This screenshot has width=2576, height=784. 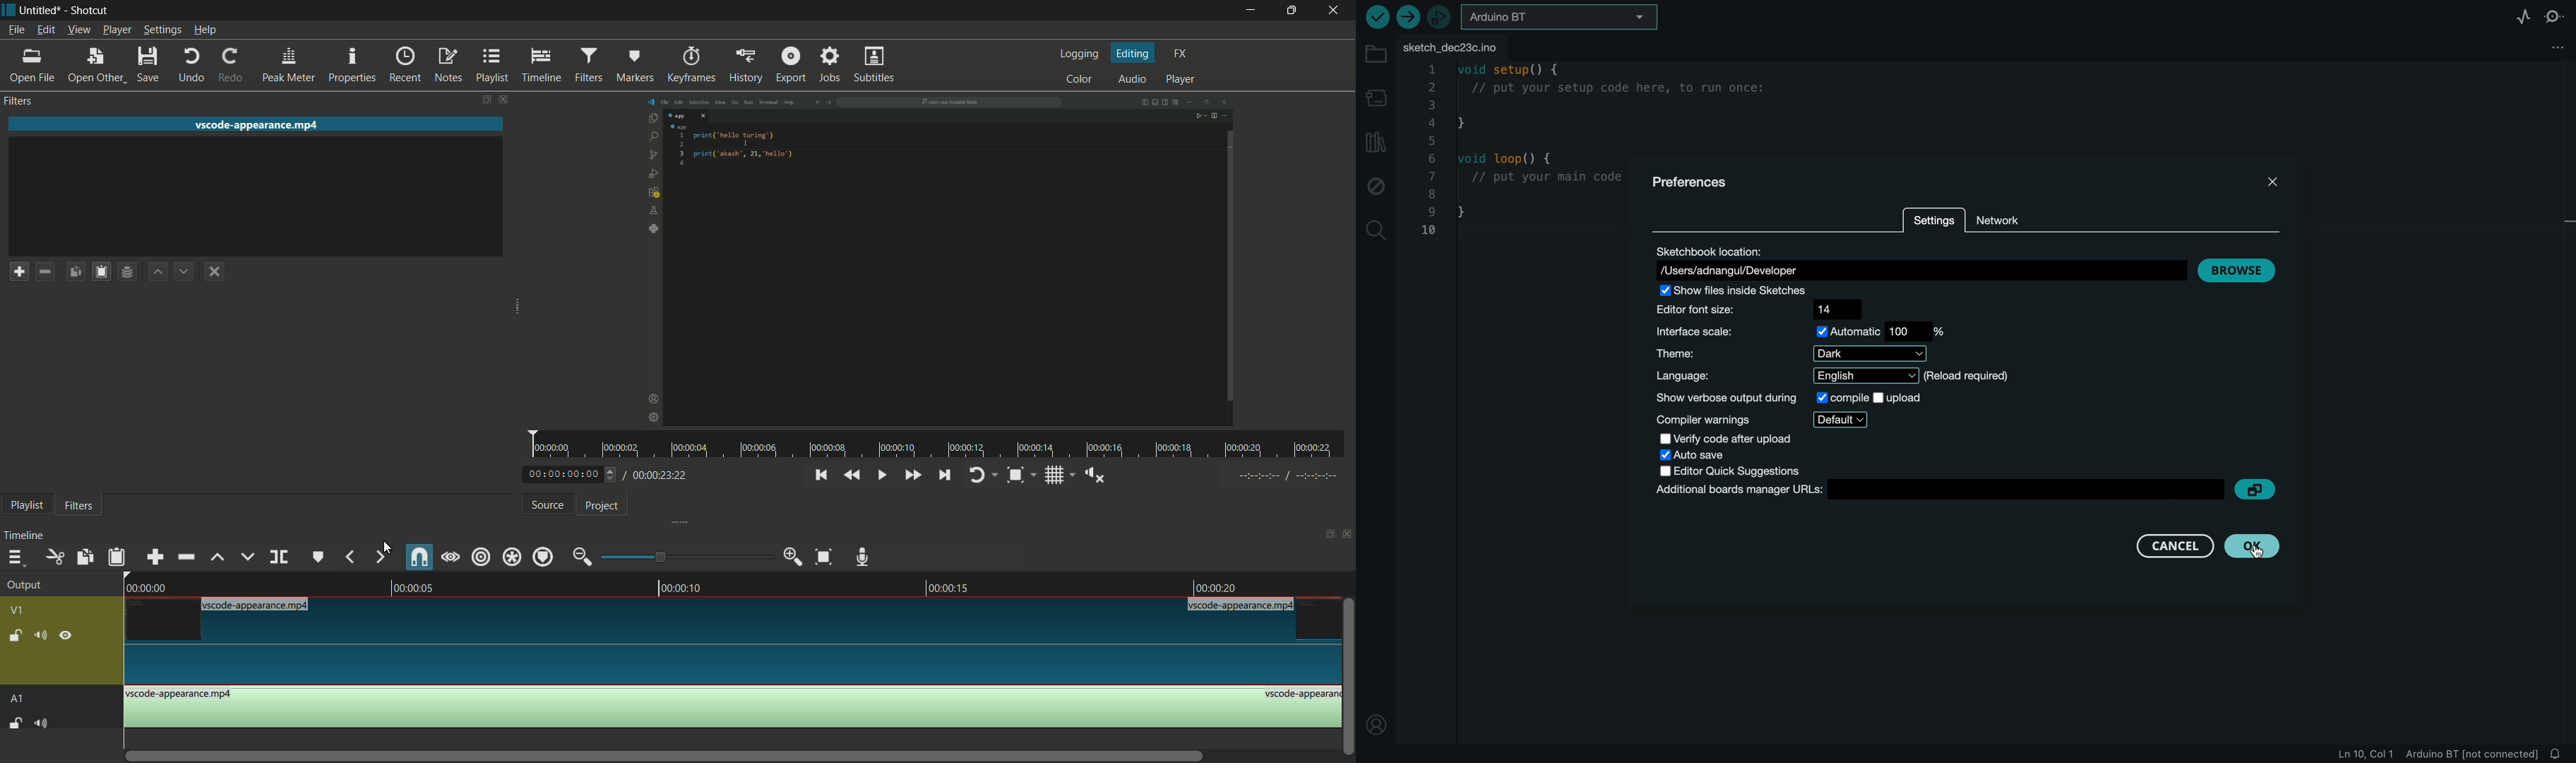 I want to click on fx, so click(x=1180, y=54).